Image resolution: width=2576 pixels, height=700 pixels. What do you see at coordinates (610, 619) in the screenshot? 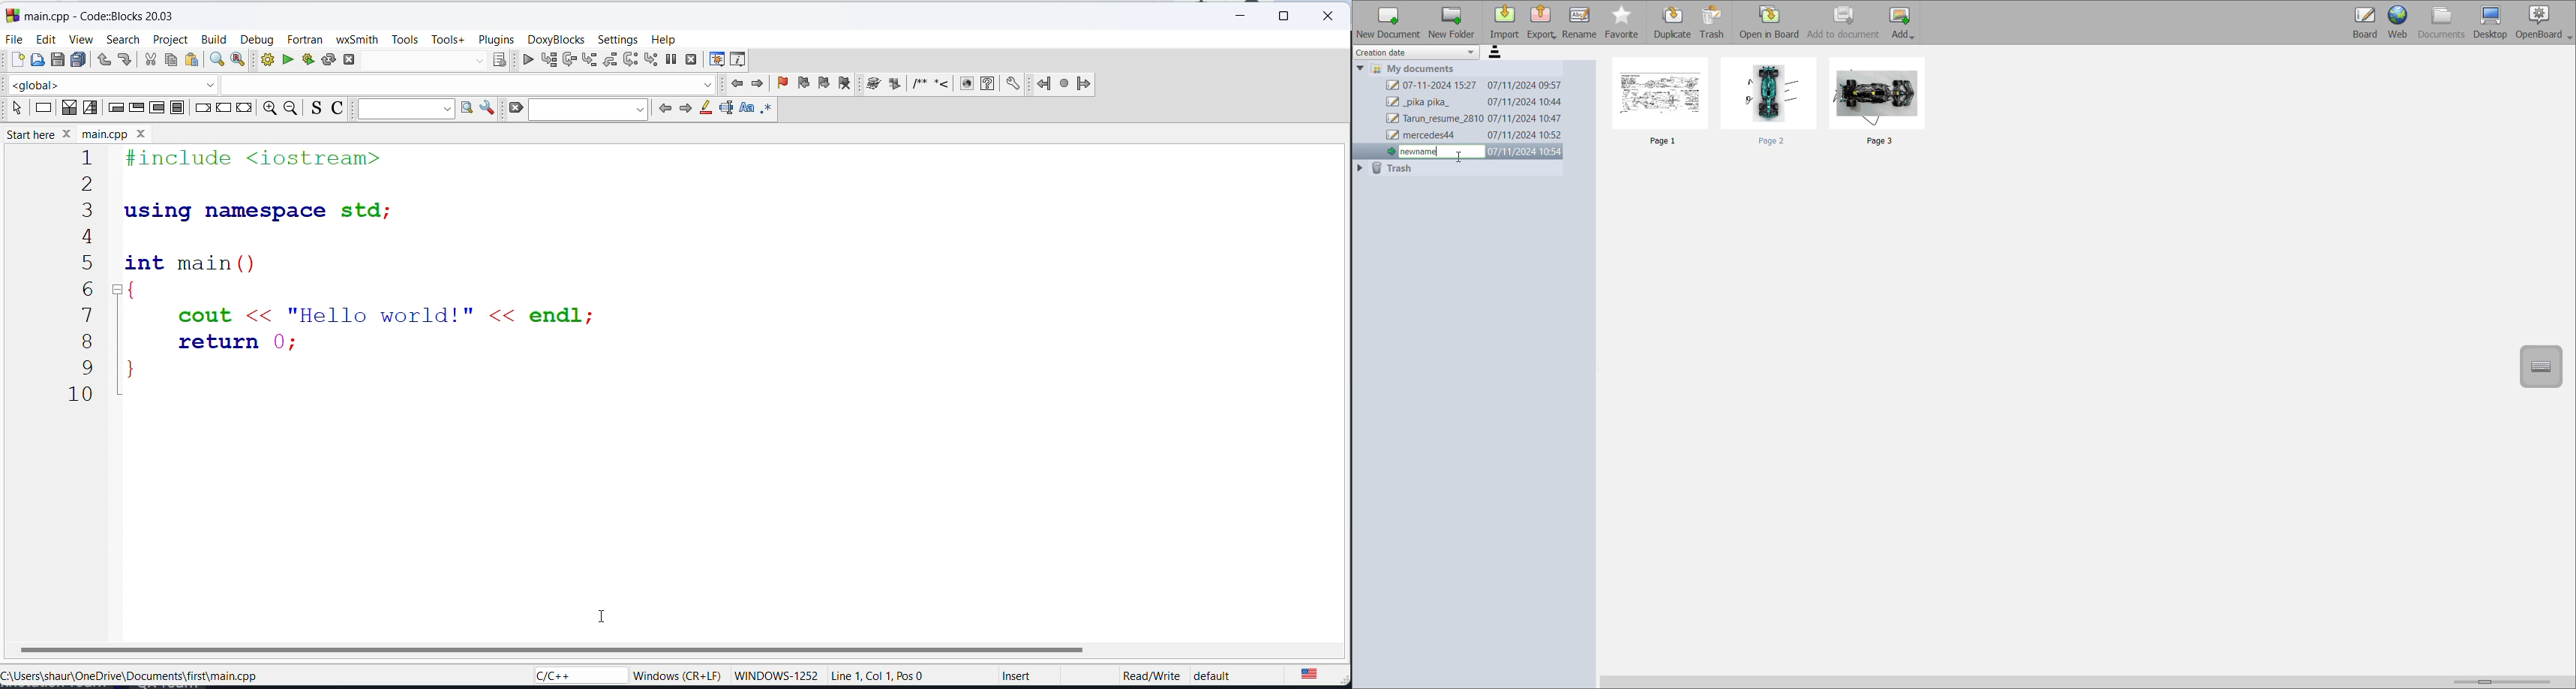
I see `cursor` at bounding box center [610, 619].